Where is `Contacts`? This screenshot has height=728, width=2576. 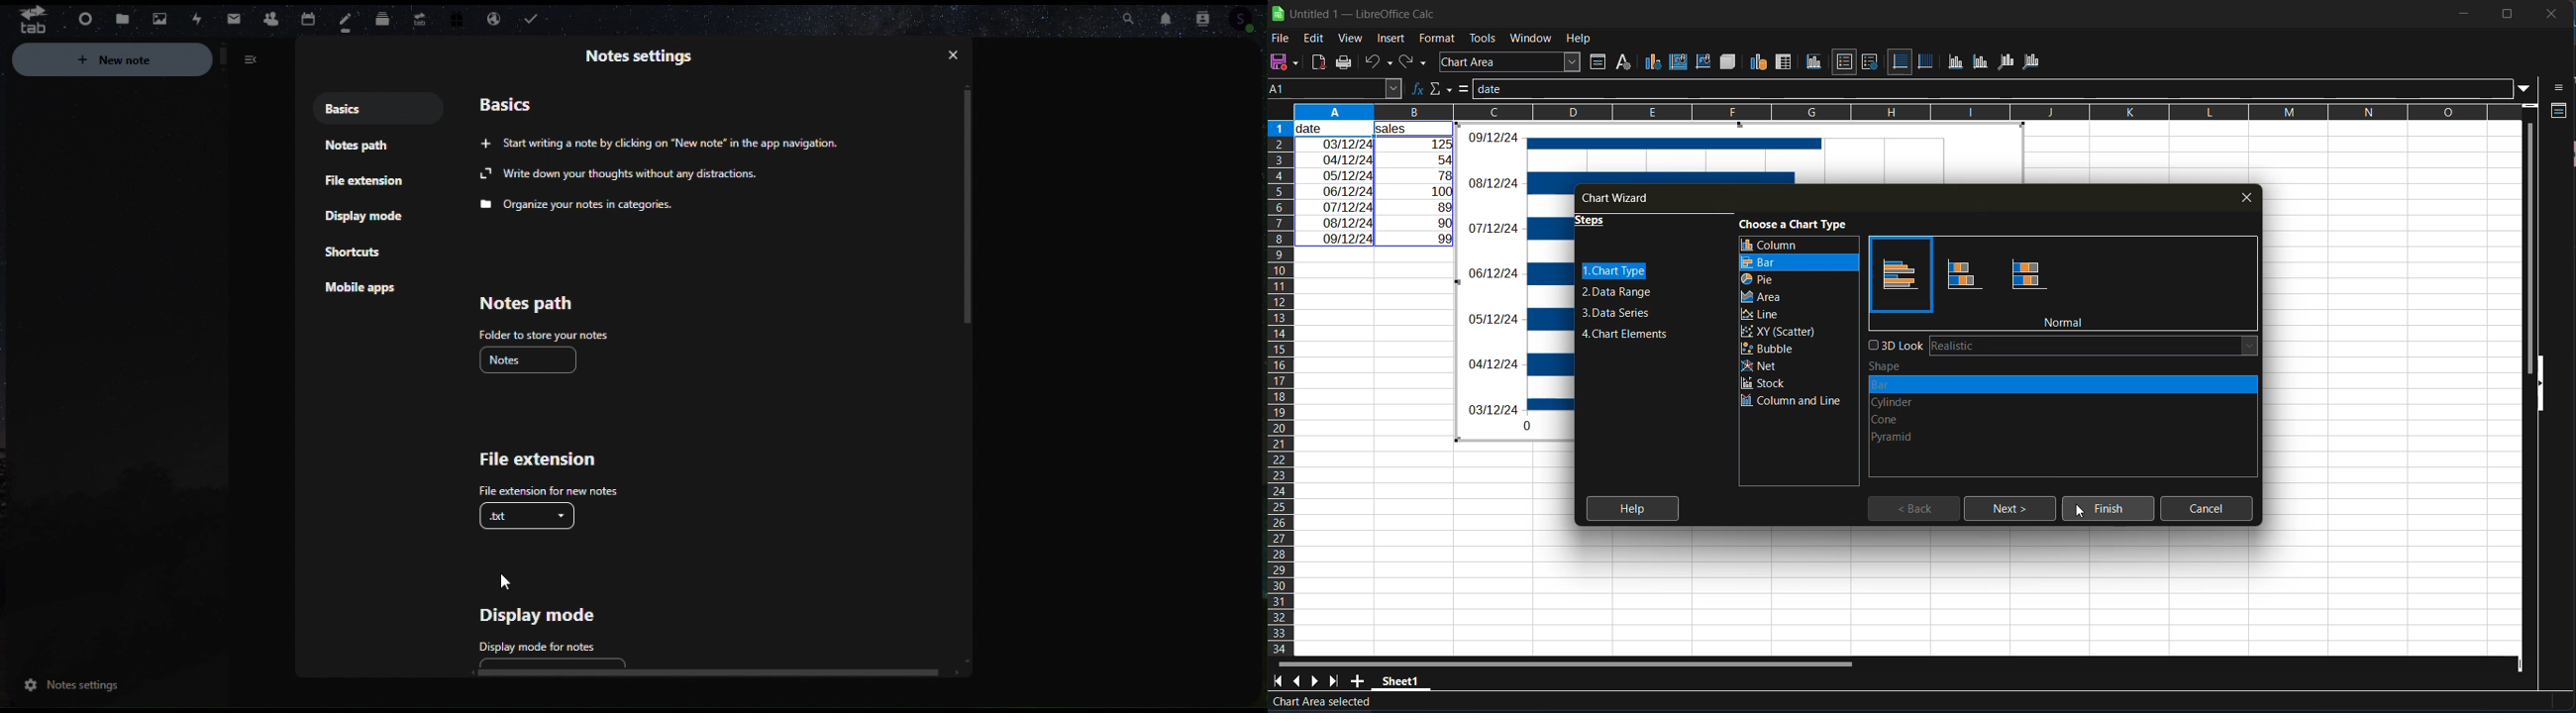 Contacts is located at coordinates (270, 17).